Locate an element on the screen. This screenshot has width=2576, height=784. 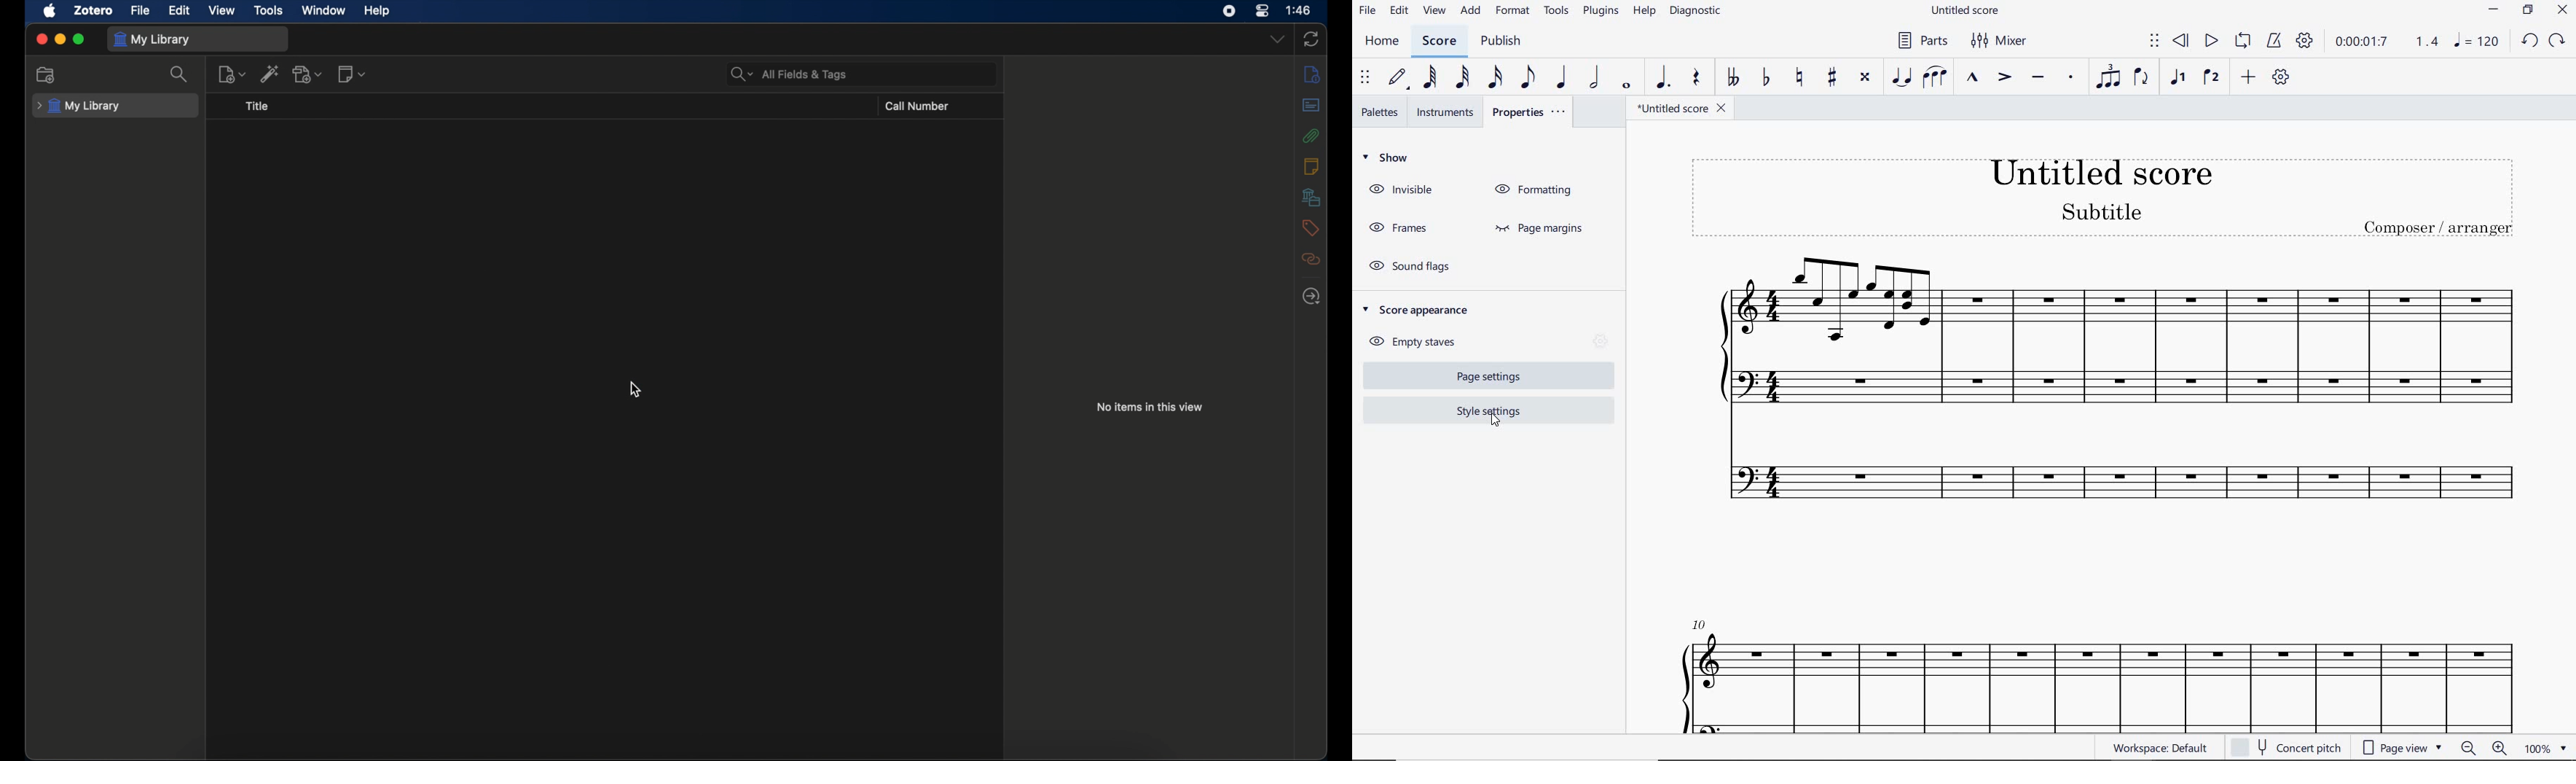
NOTE is located at coordinates (2475, 42).